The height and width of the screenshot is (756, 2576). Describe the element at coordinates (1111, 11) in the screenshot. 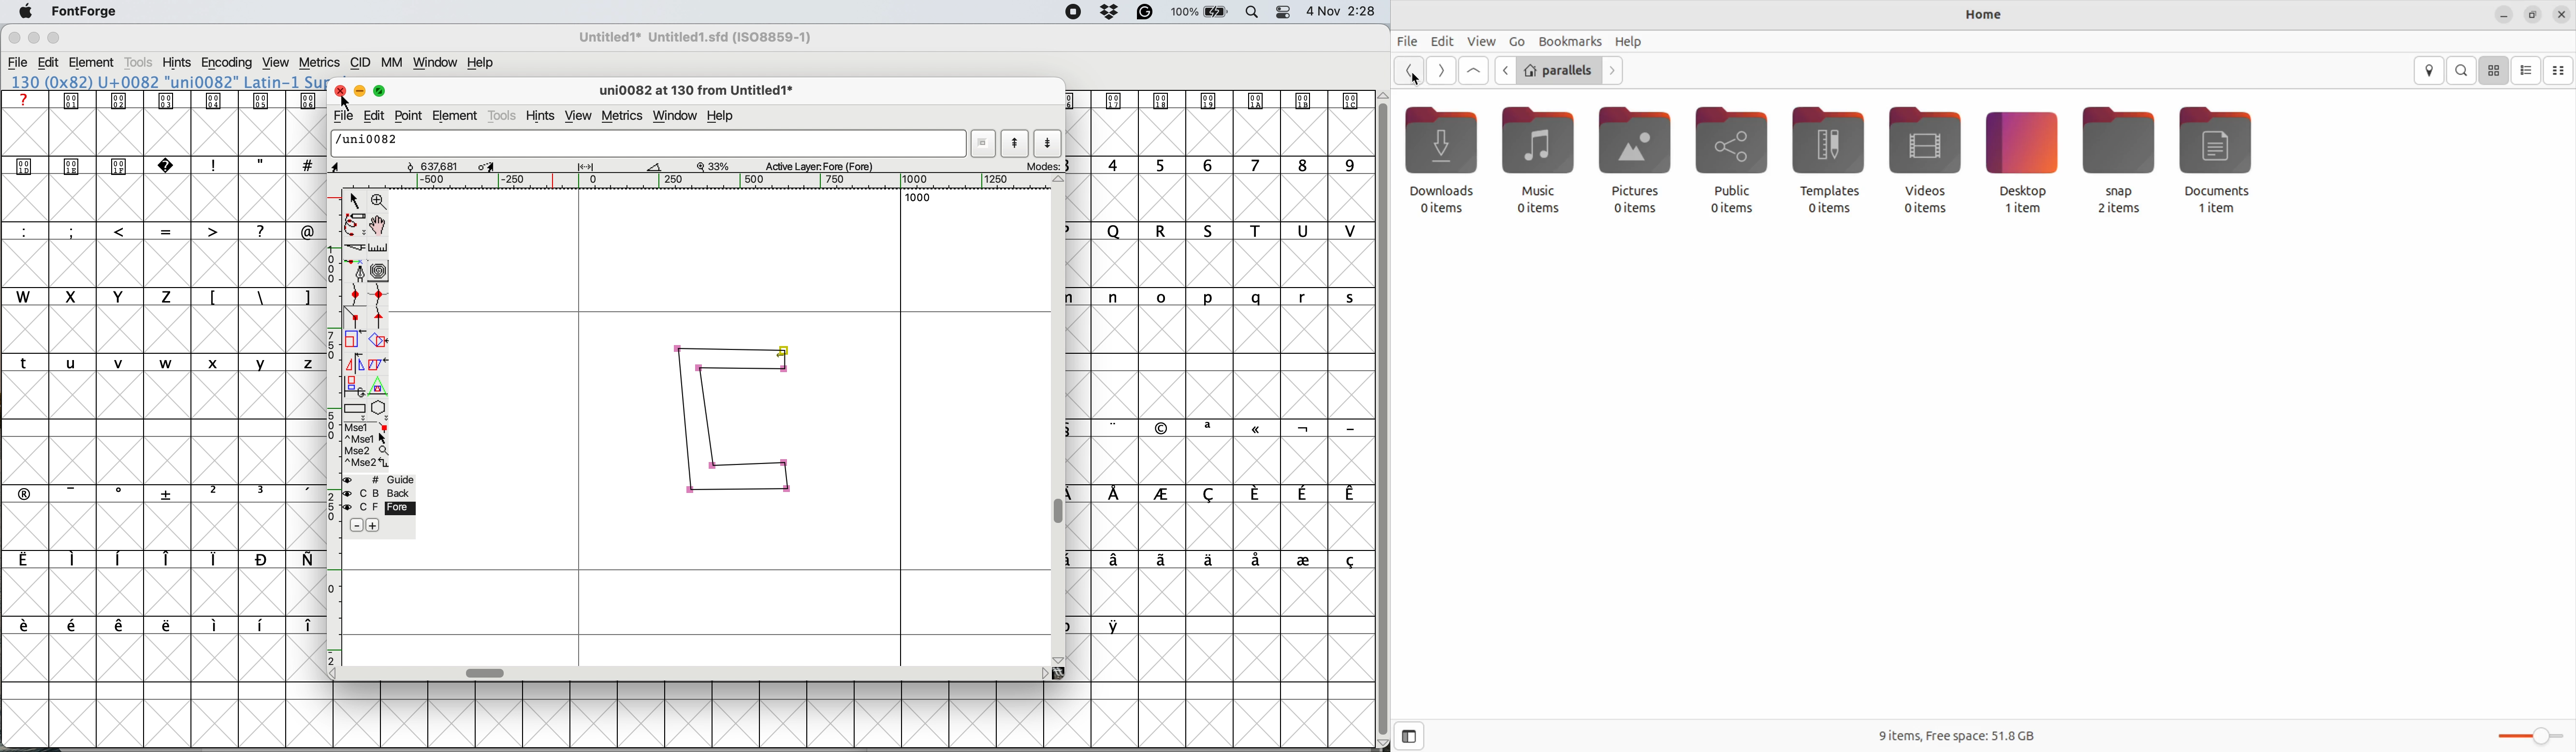

I see `dropbox` at that location.